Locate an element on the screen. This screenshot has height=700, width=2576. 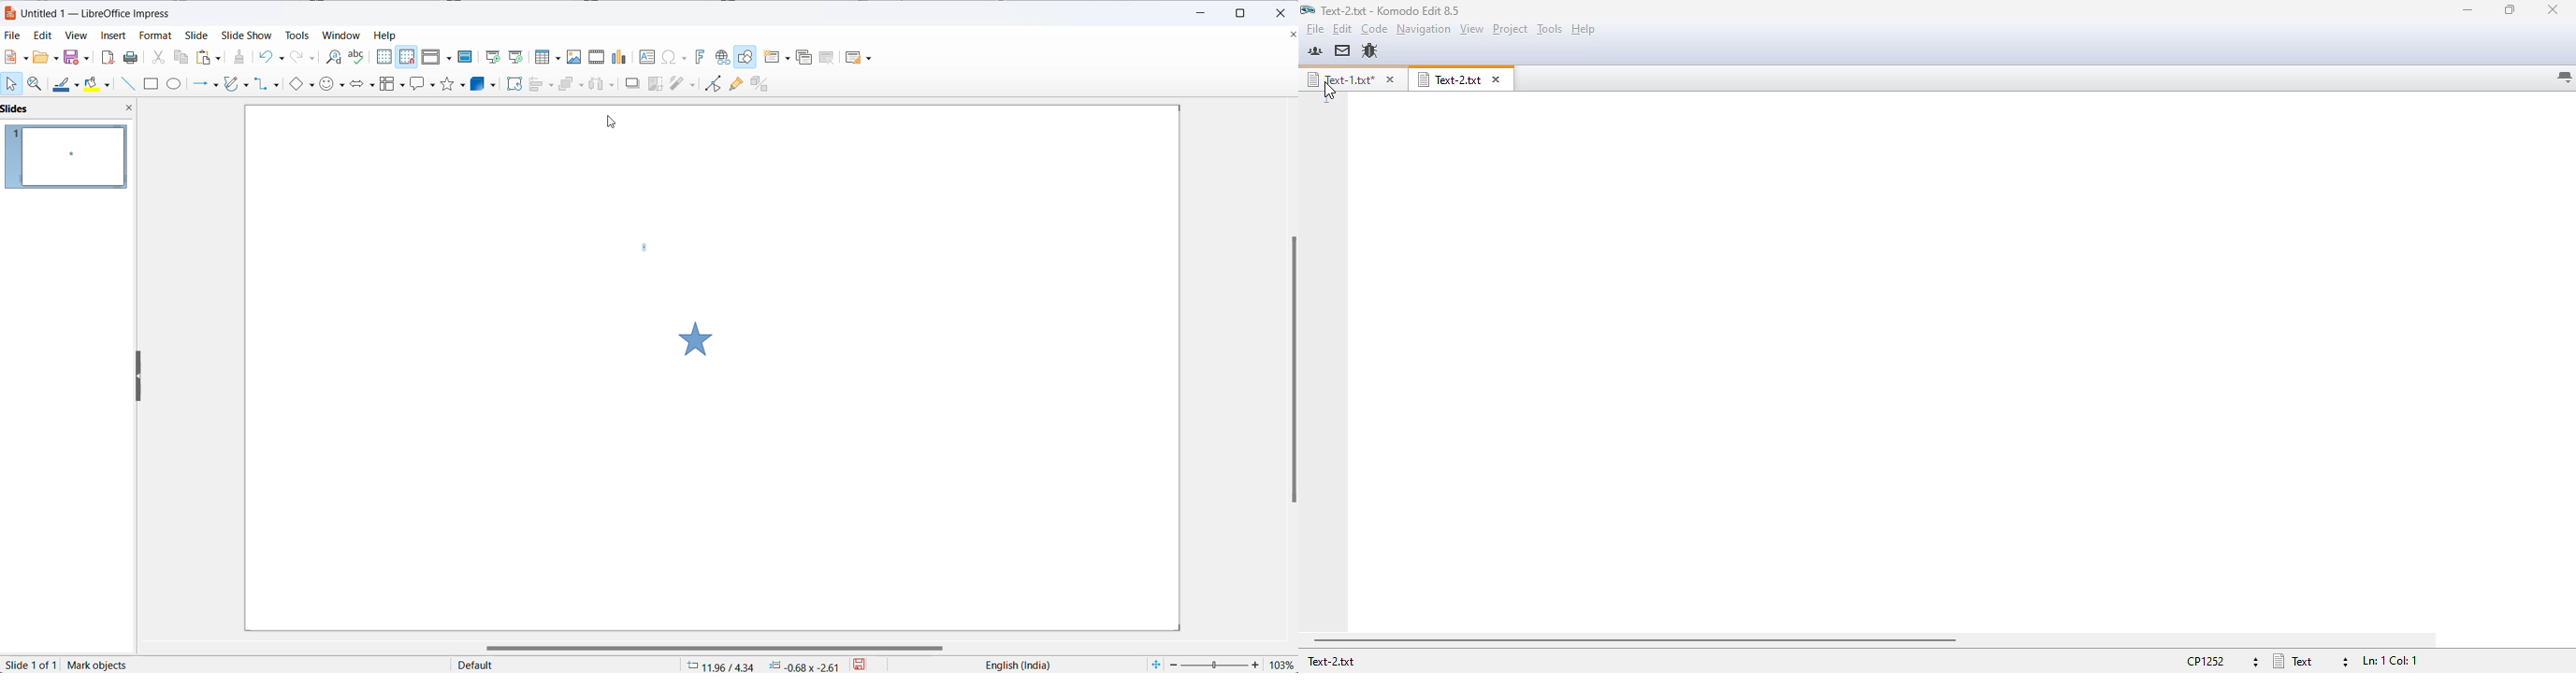
slide preview is located at coordinates (67, 158).